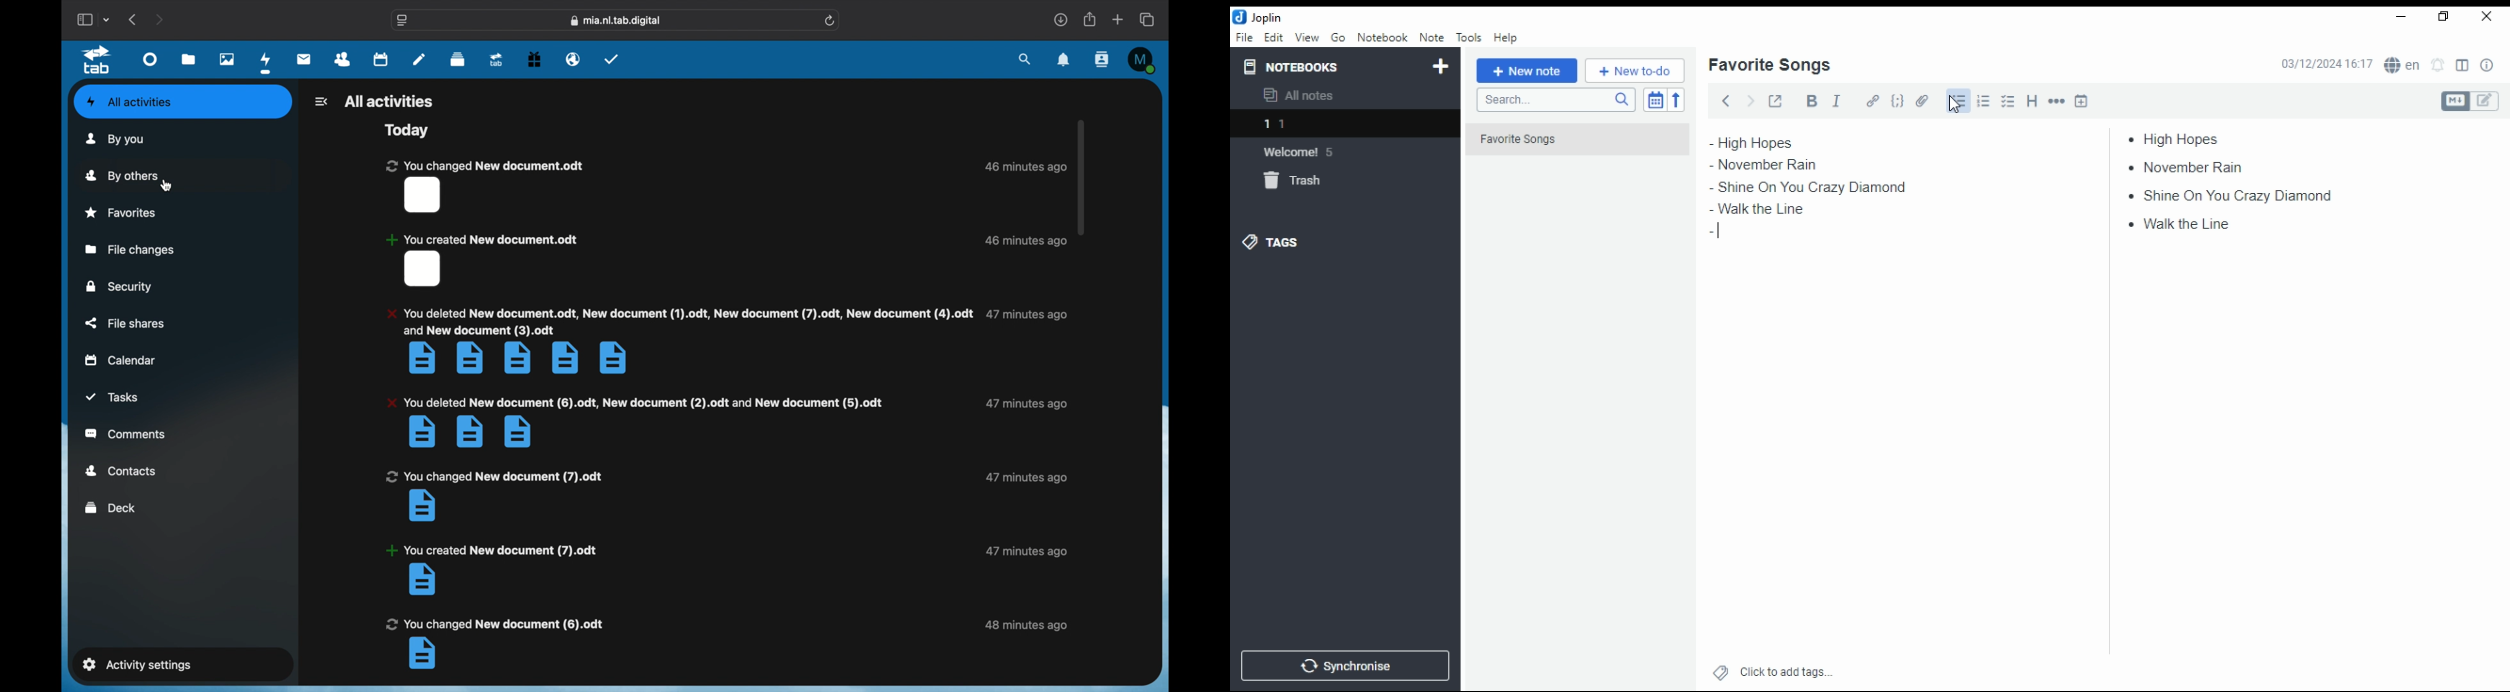 This screenshot has width=2520, height=700. Describe the element at coordinates (1081, 177) in the screenshot. I see `scroll box` at that location.